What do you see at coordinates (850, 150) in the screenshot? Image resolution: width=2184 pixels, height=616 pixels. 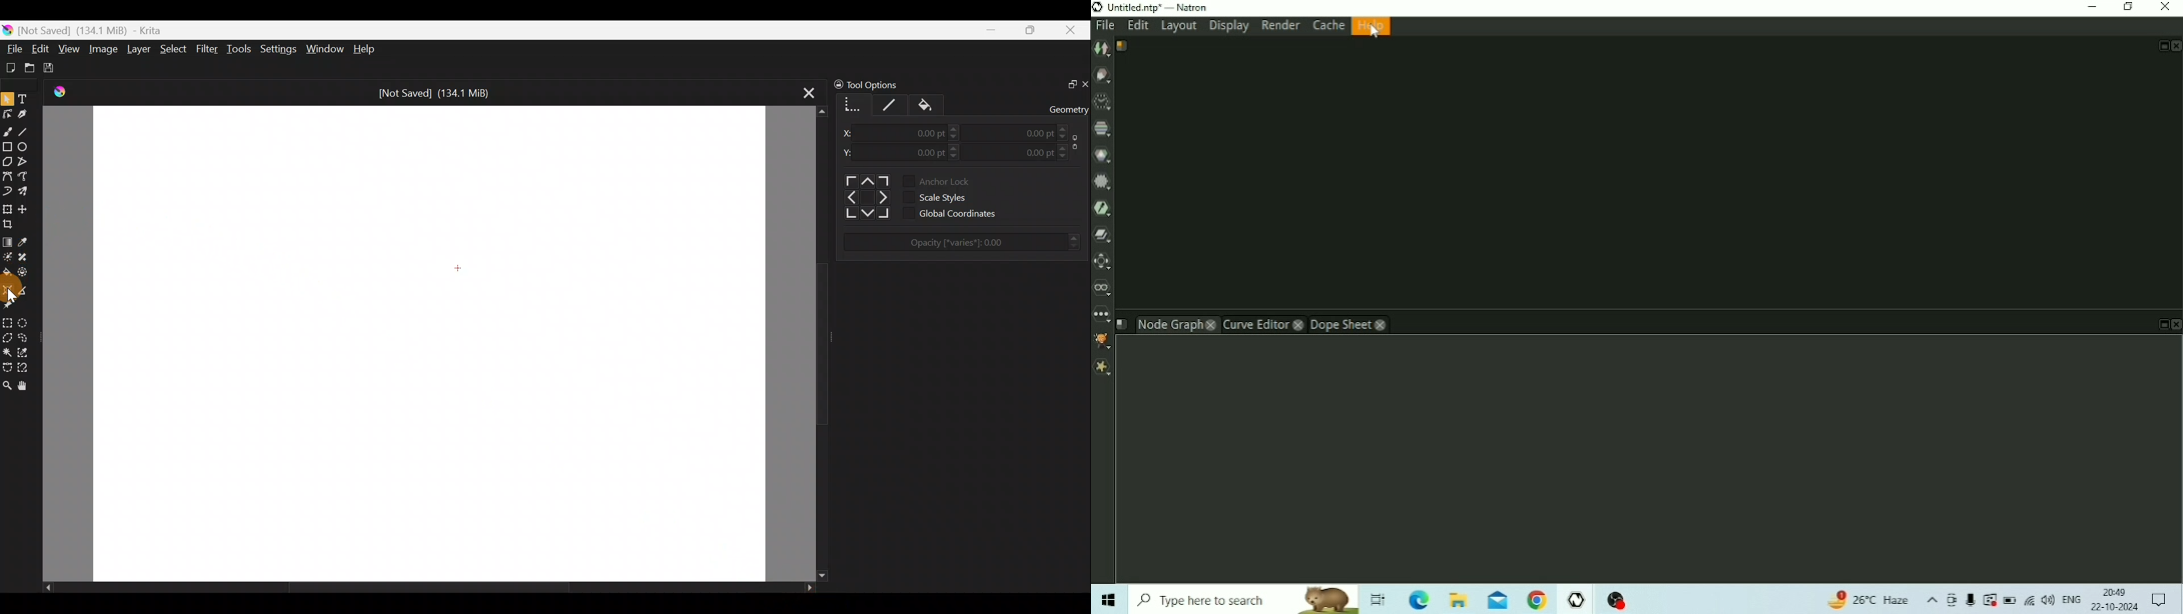 I see `Y-axis dimension` at bounding box center [850, 150].